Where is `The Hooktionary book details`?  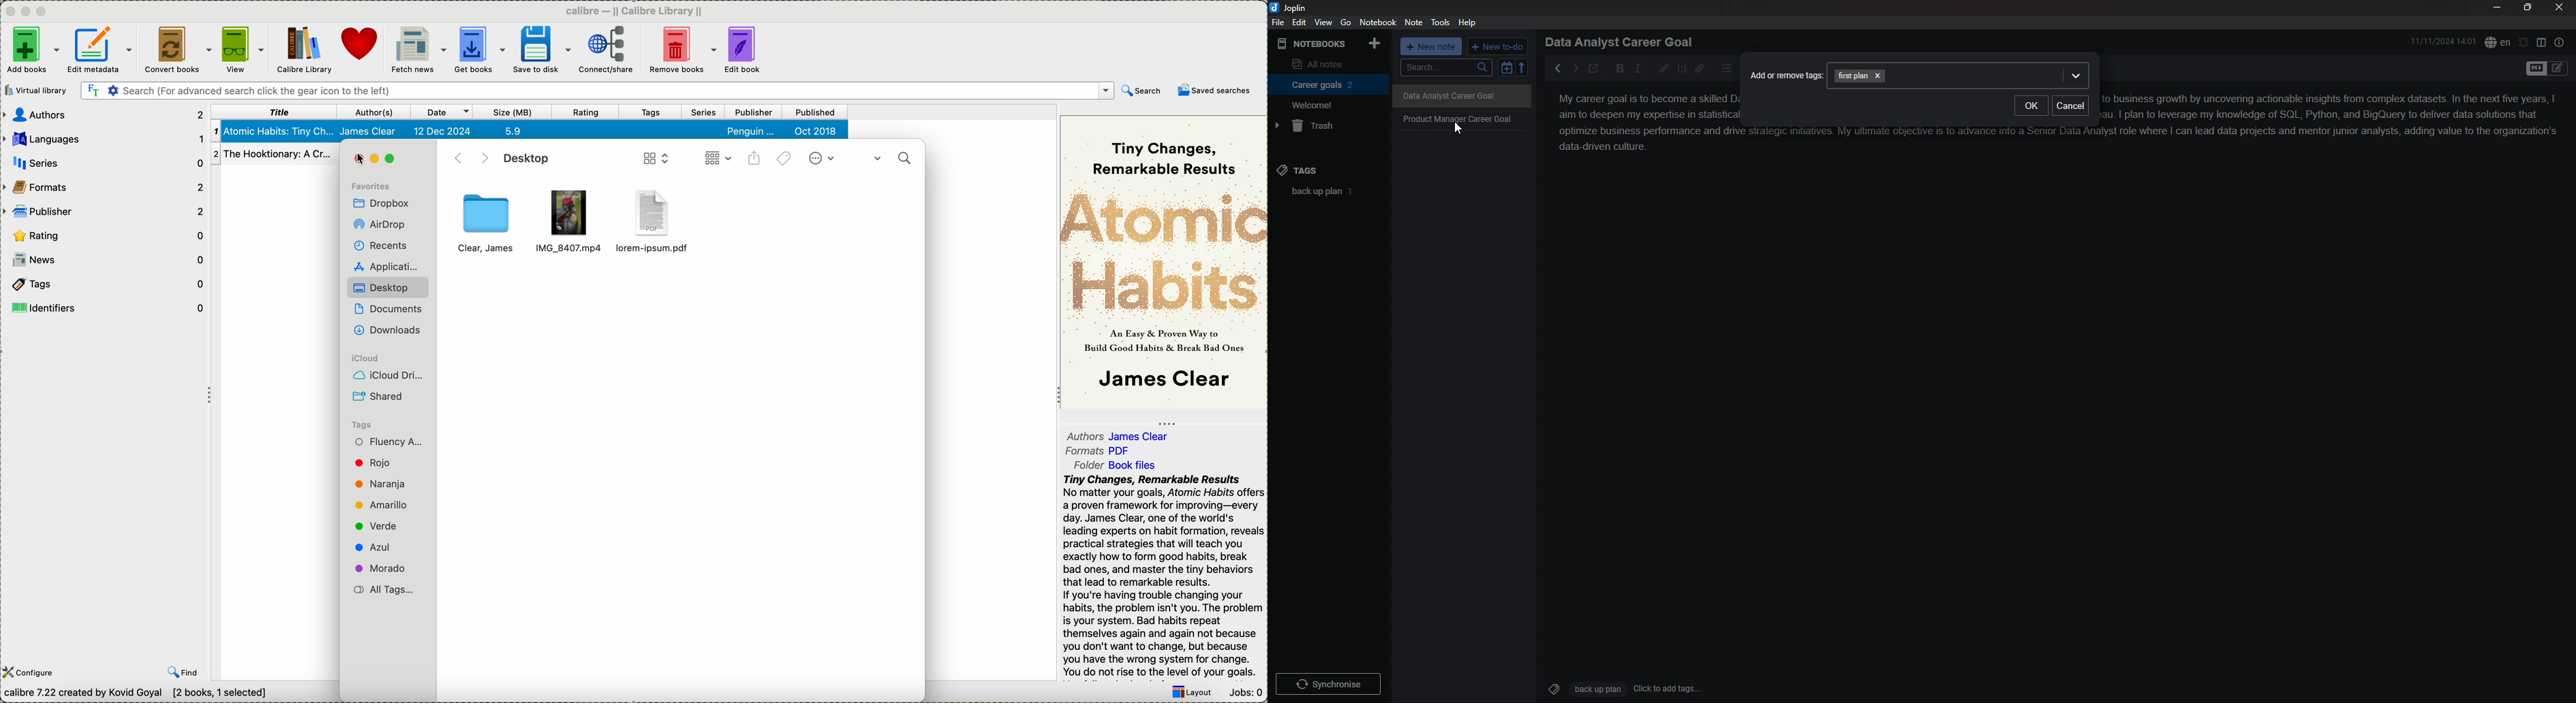
The Hooktionary book details is located at coordinates (274, 156).